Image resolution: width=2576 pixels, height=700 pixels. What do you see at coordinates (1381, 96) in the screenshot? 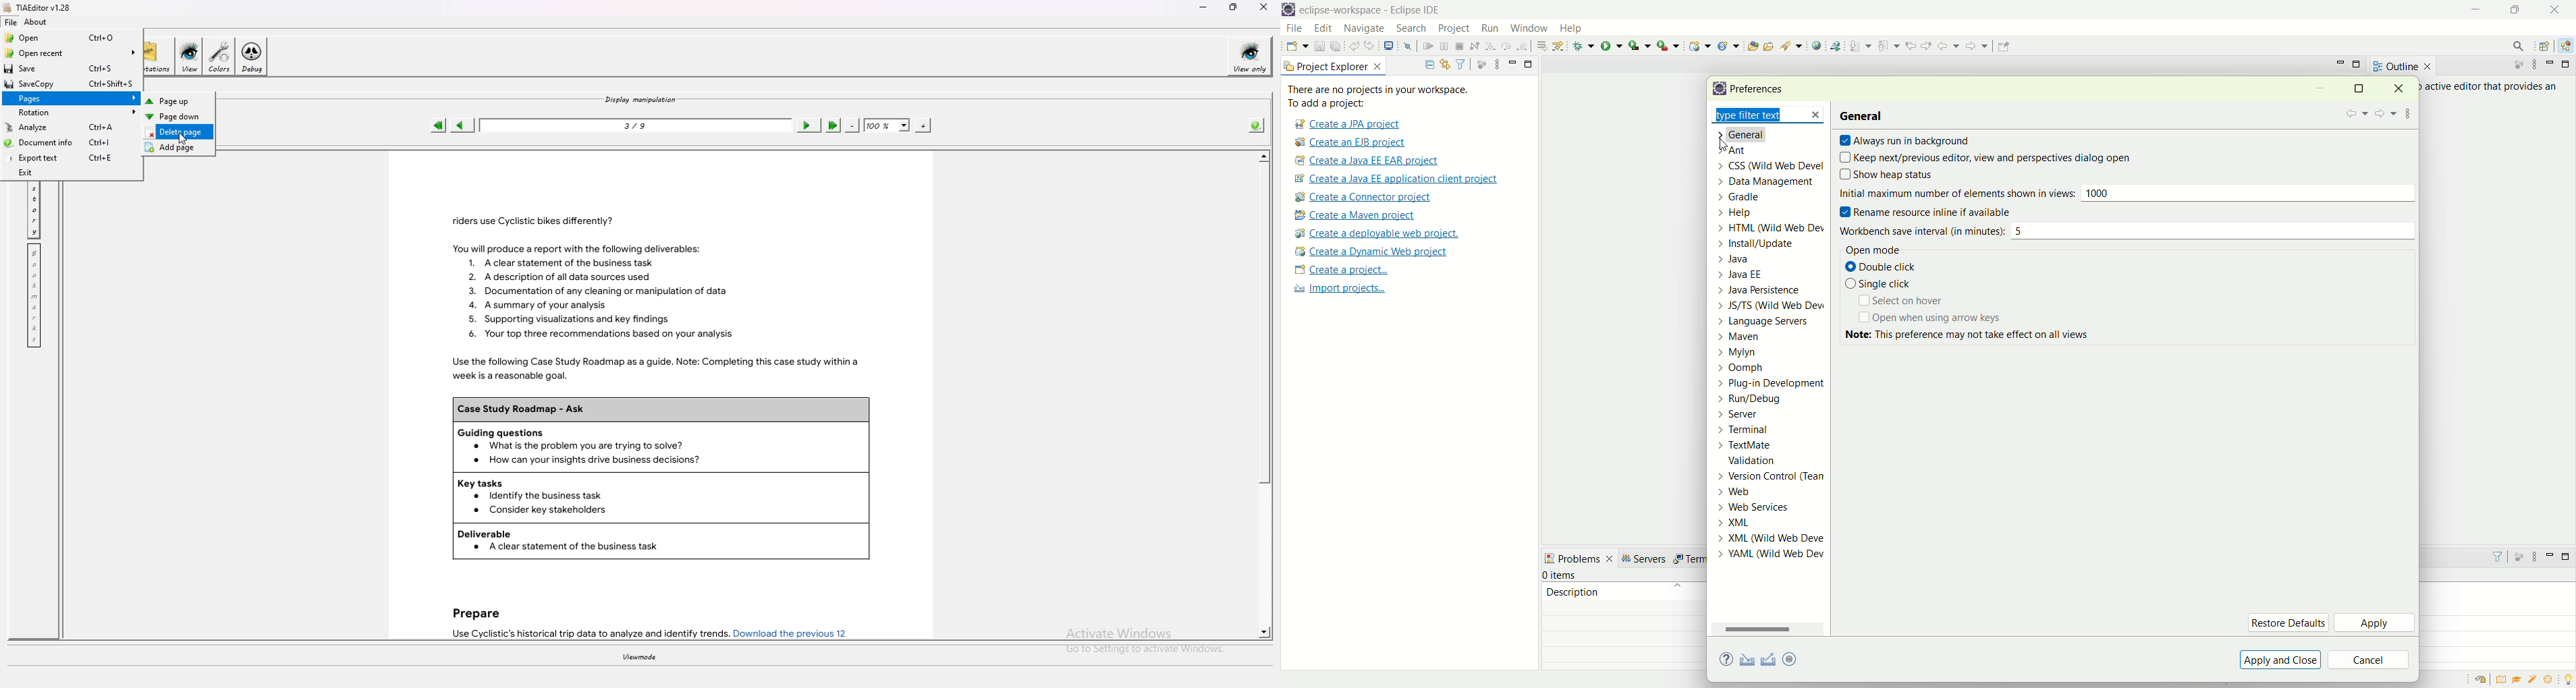
I see `There are no projects in your workspace. To add a project:` at bounding box center [1381, 96].